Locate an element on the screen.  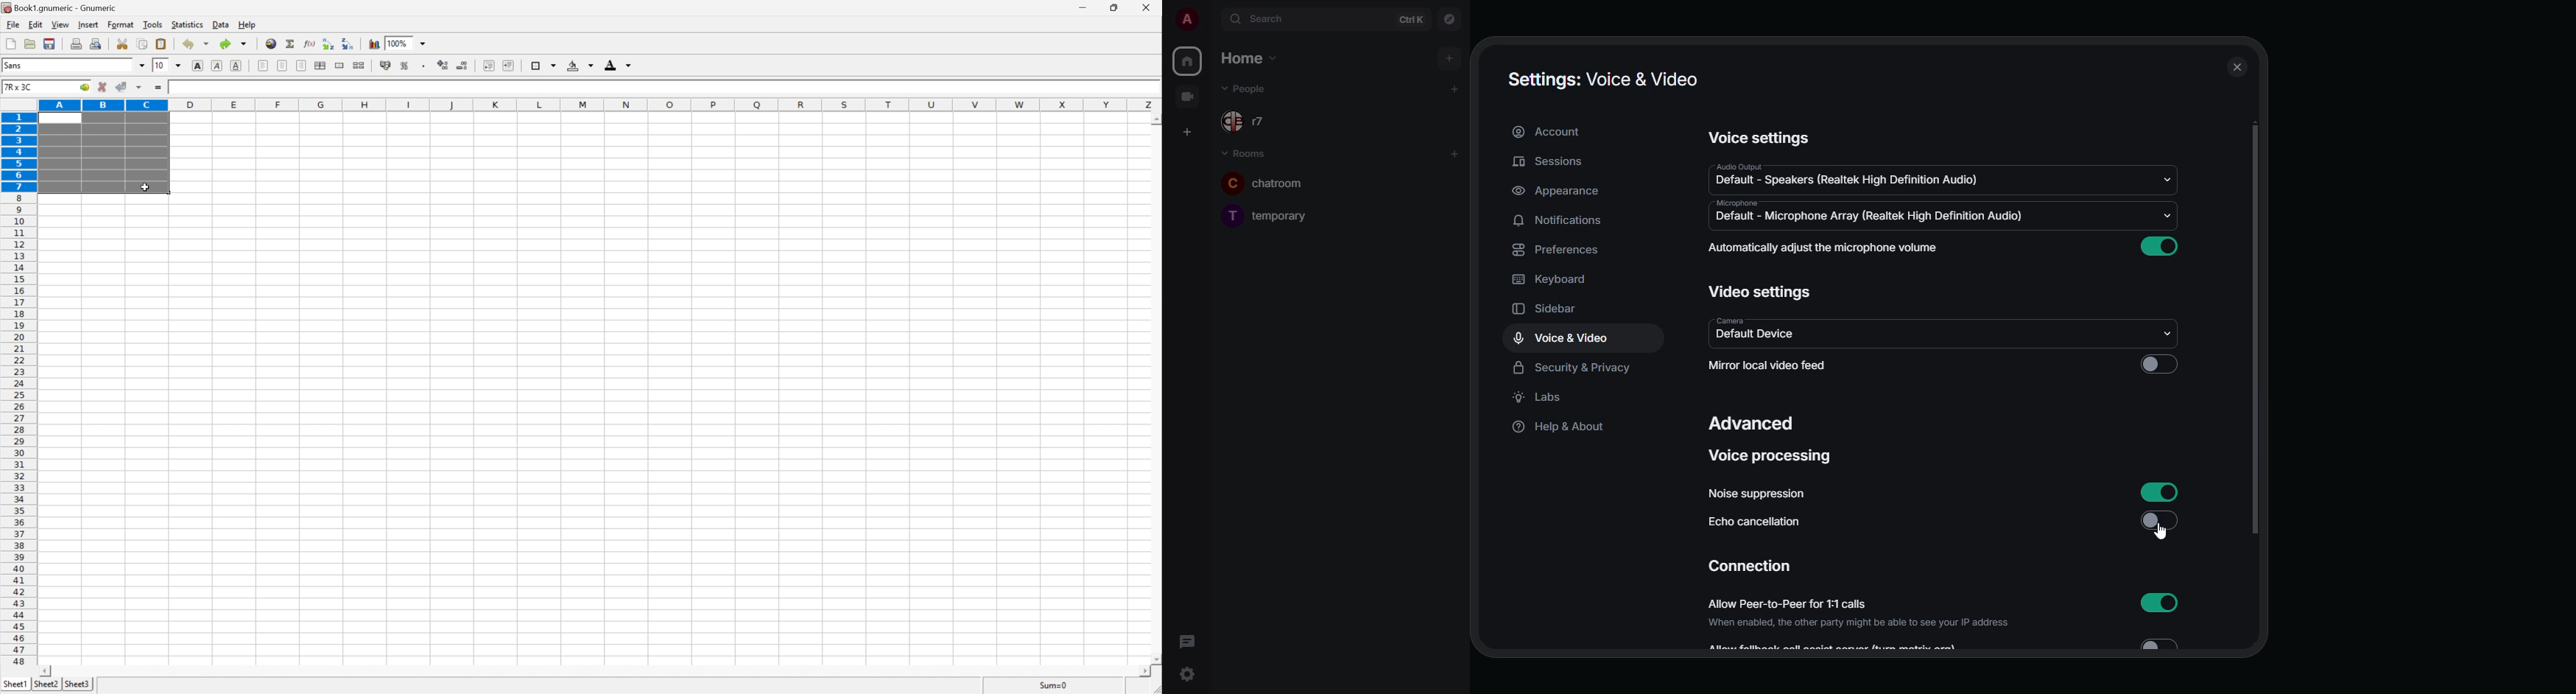
ctrl K is located at coordinates (1411, 20).